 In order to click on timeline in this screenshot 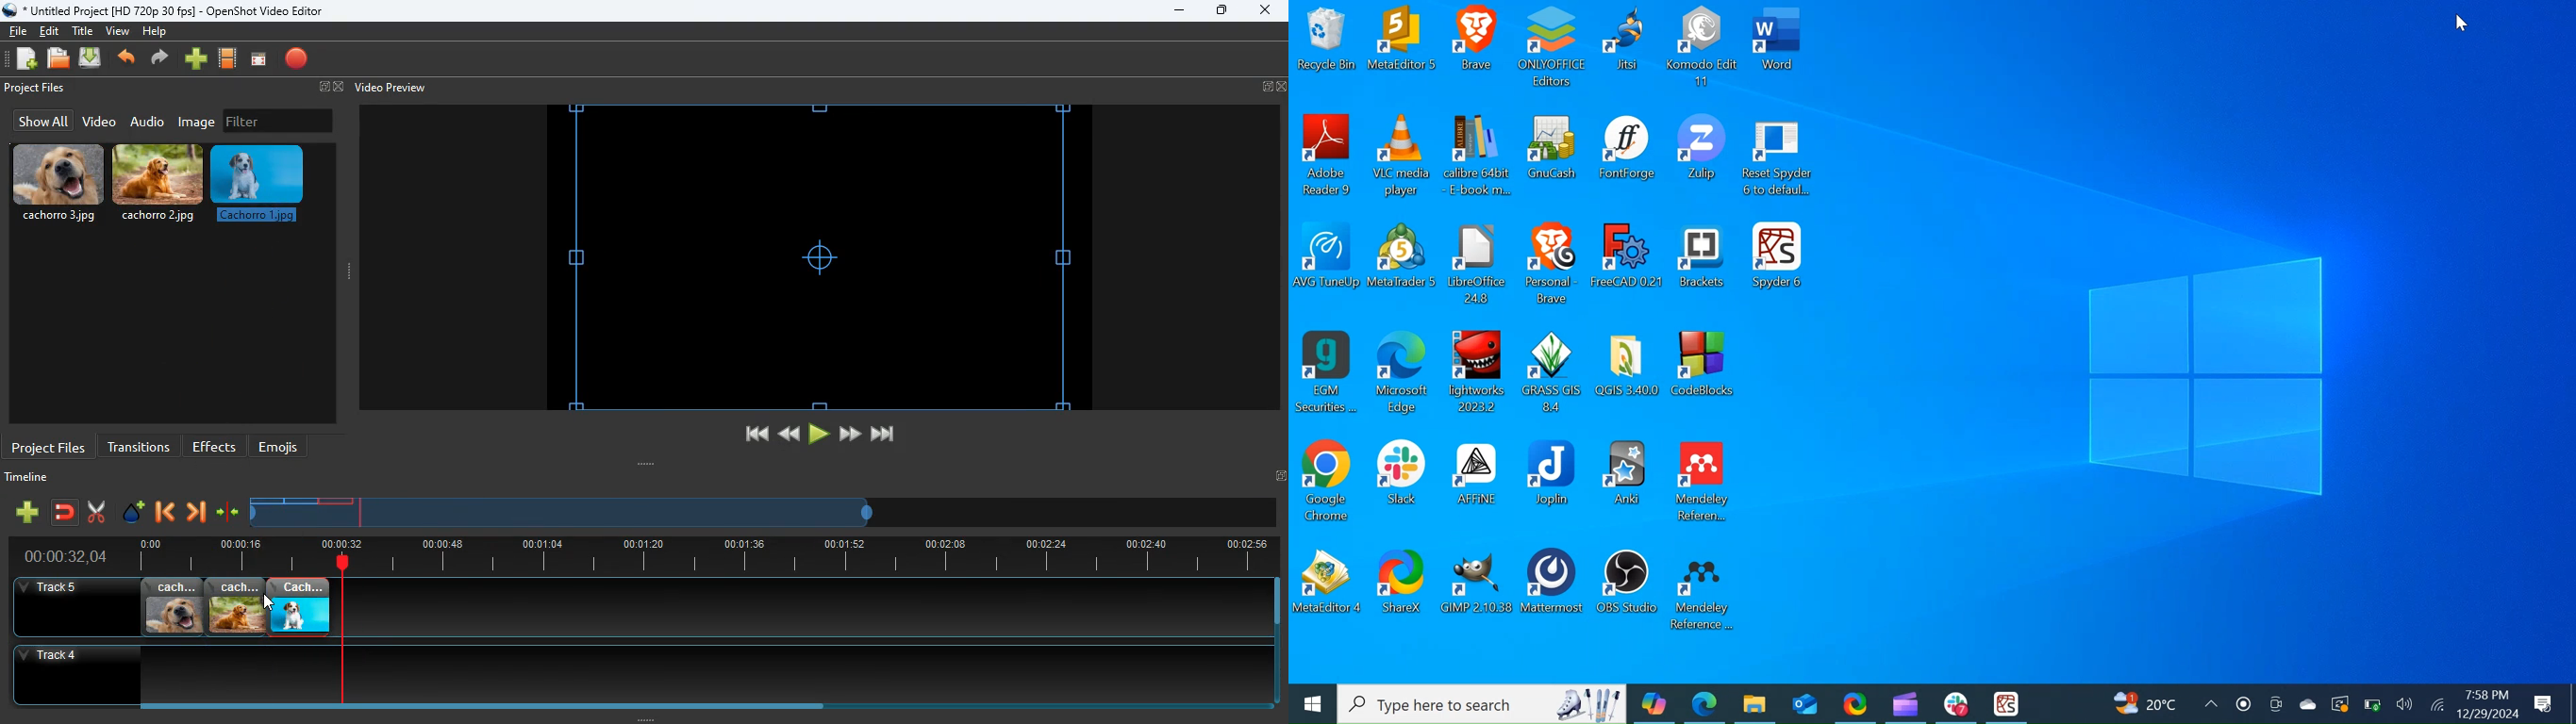, I will do `click(564, 519)`.